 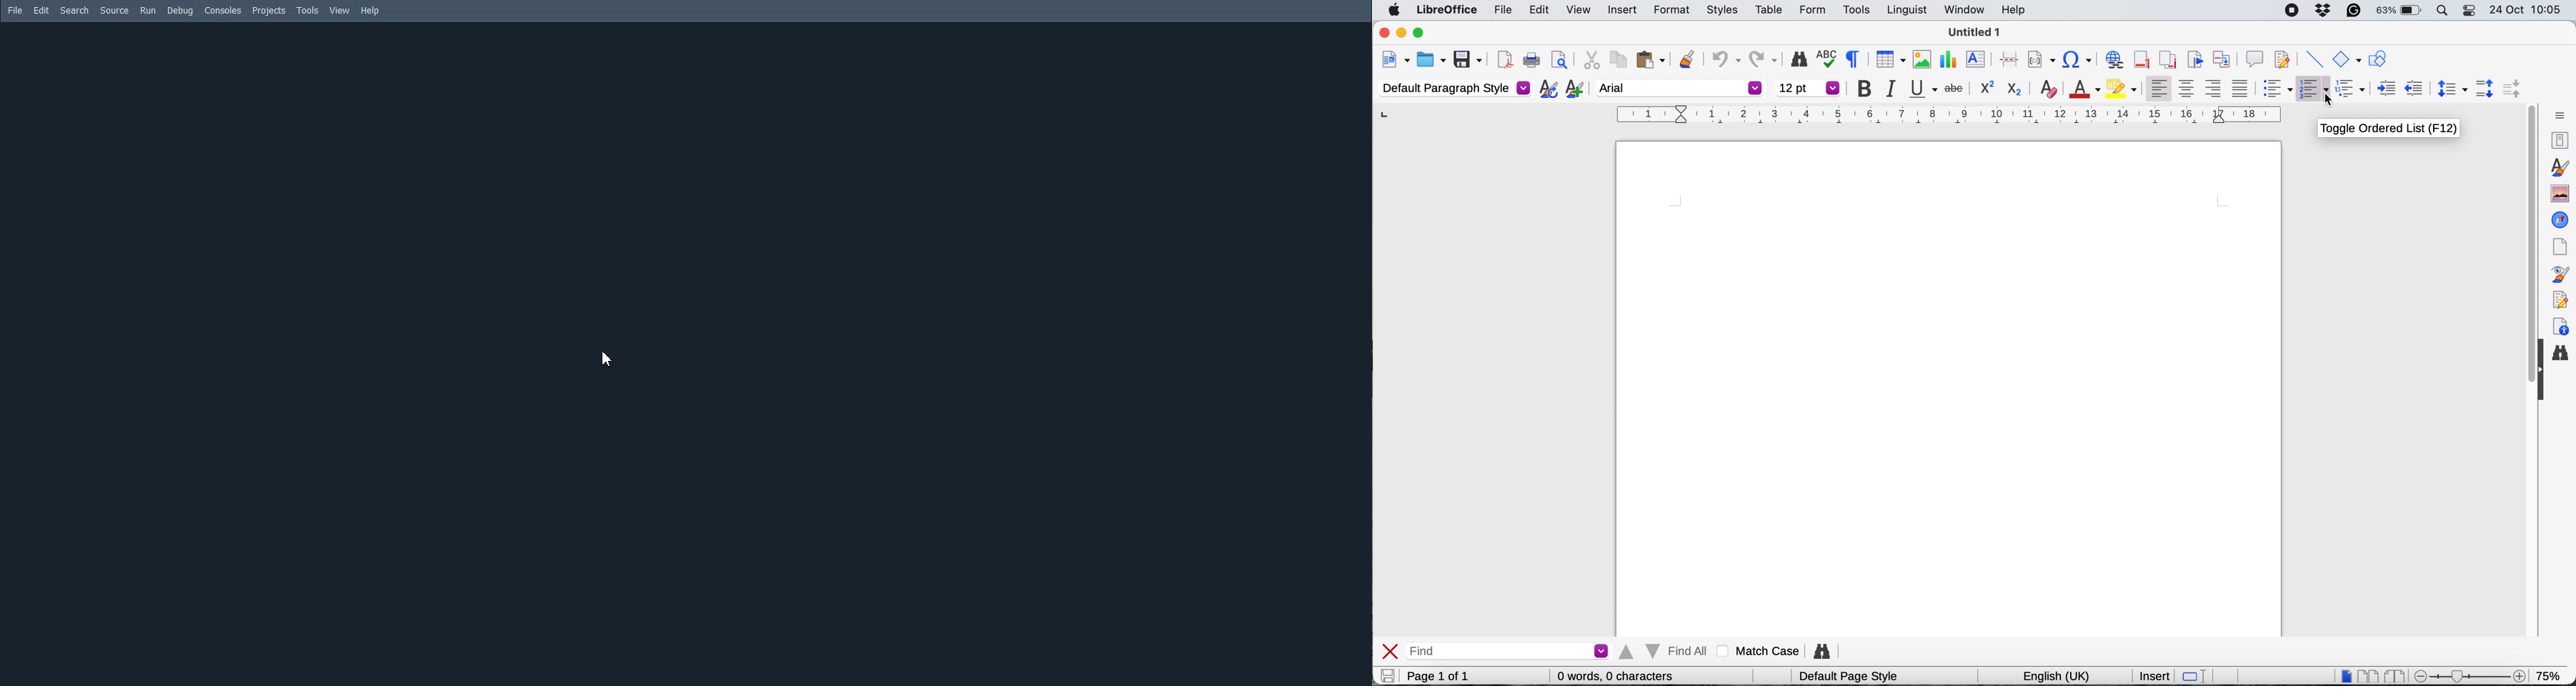 What do you see at coordinates (2392, 129) in the screenshot?
I see `toggle ordered list(F12)` at bounding box center [2392, 129].